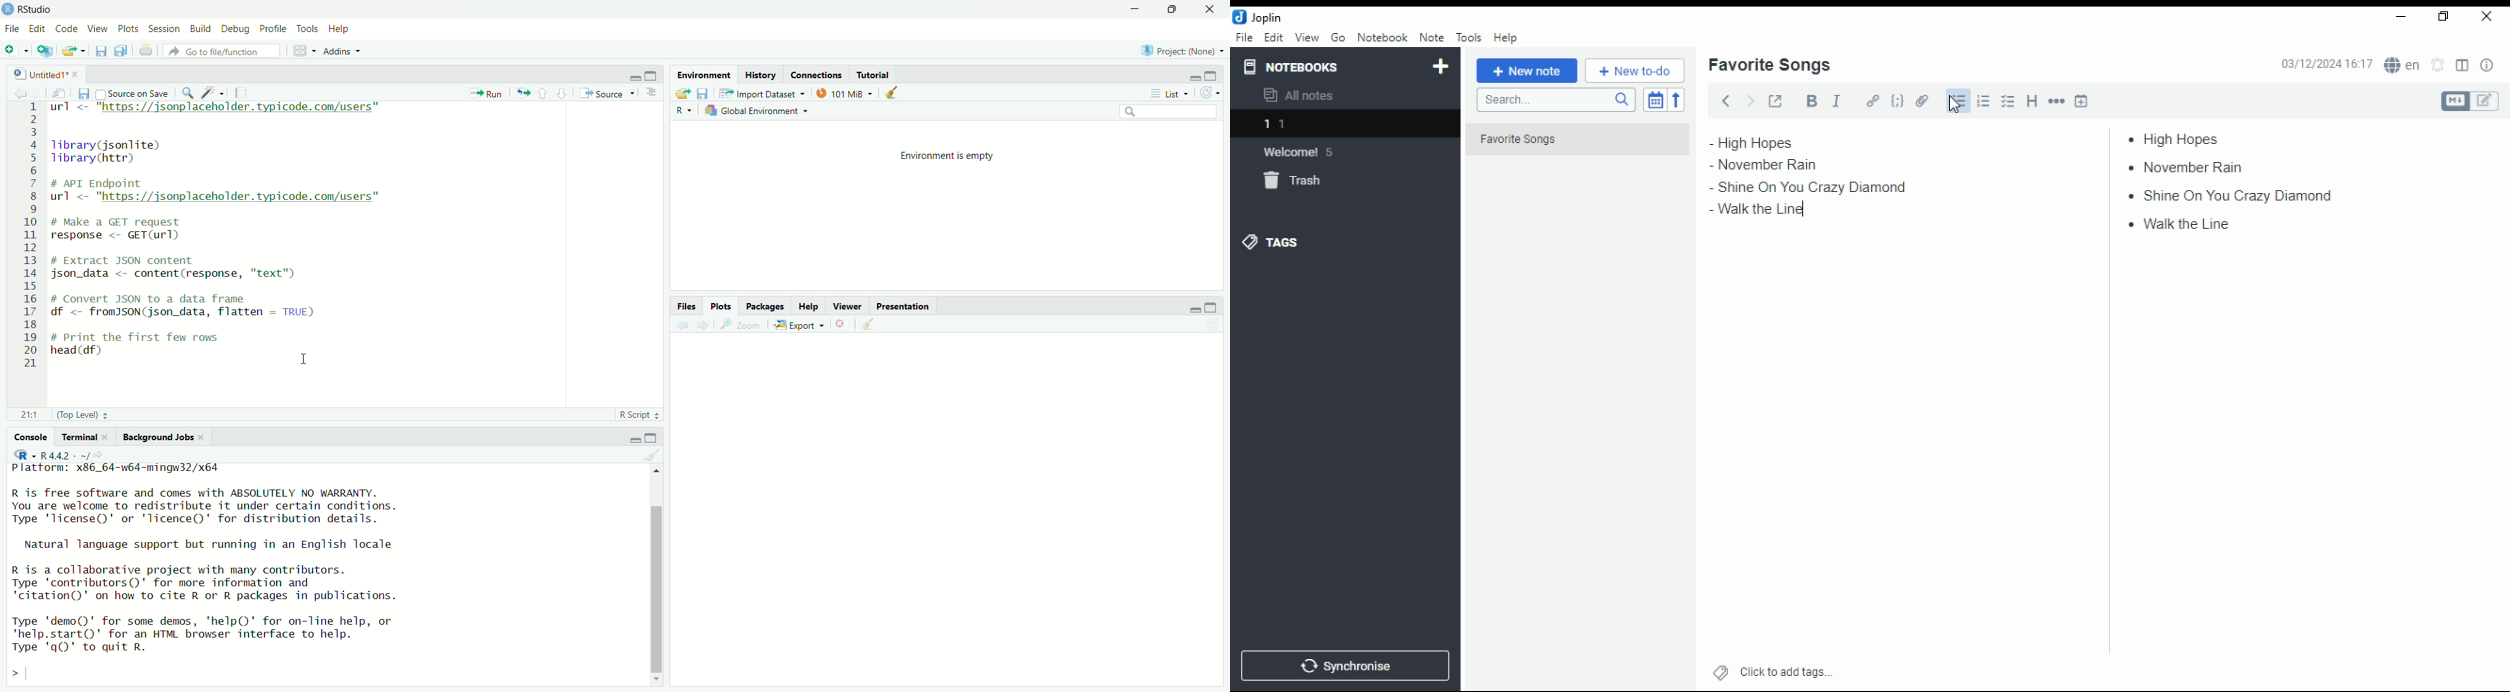  Describe the element at coordinates (741, 326) in the screenshot. I see `Zoom` at that location.